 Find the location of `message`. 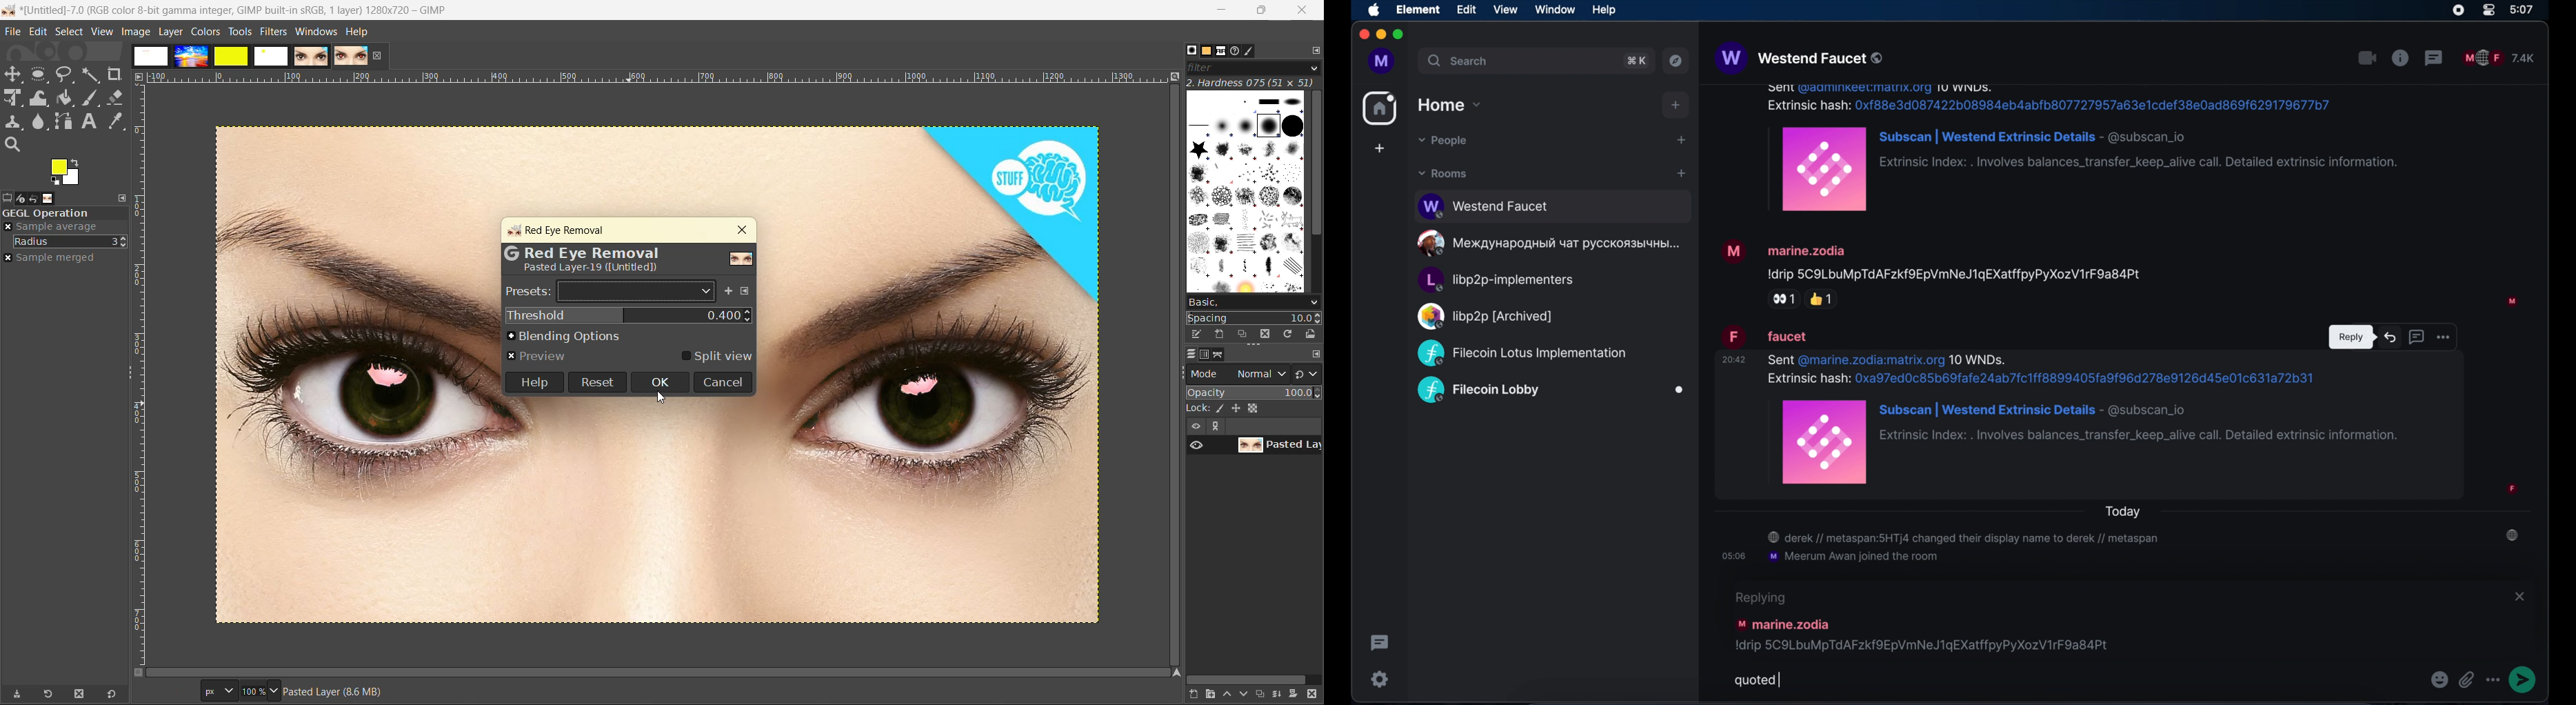

message is located at coordinates (1919, 625).